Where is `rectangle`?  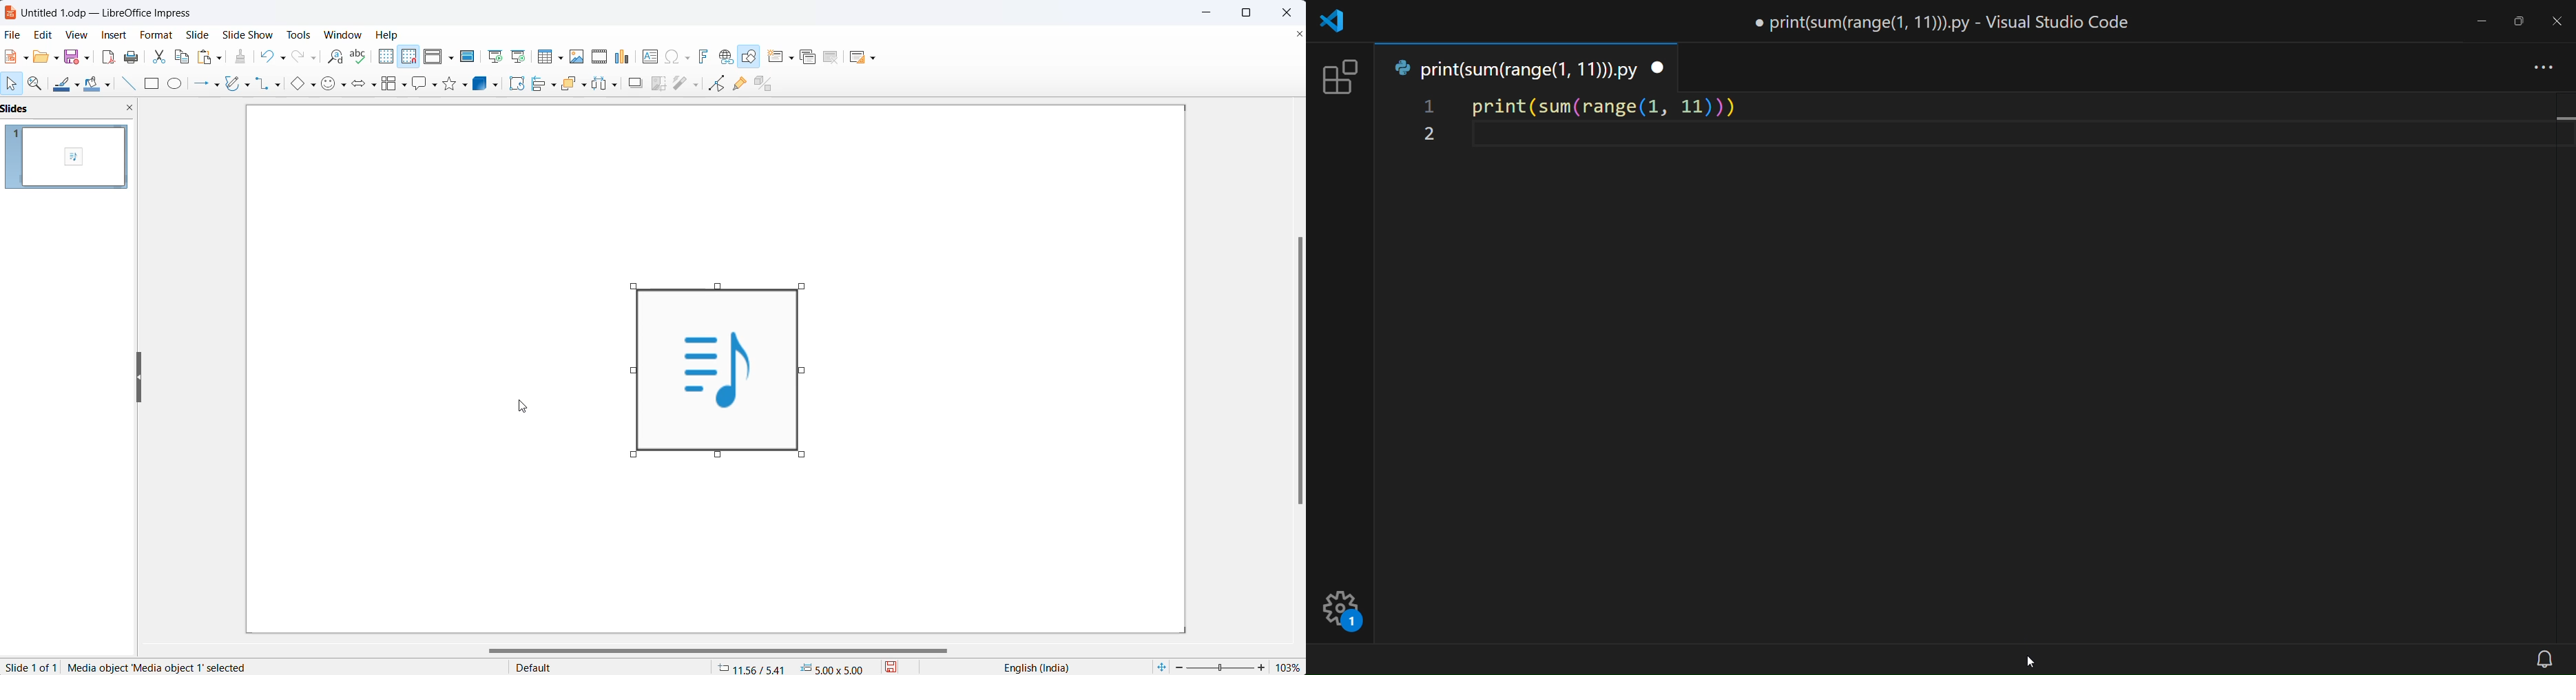 rectangle is located at coordinates (152, 84).